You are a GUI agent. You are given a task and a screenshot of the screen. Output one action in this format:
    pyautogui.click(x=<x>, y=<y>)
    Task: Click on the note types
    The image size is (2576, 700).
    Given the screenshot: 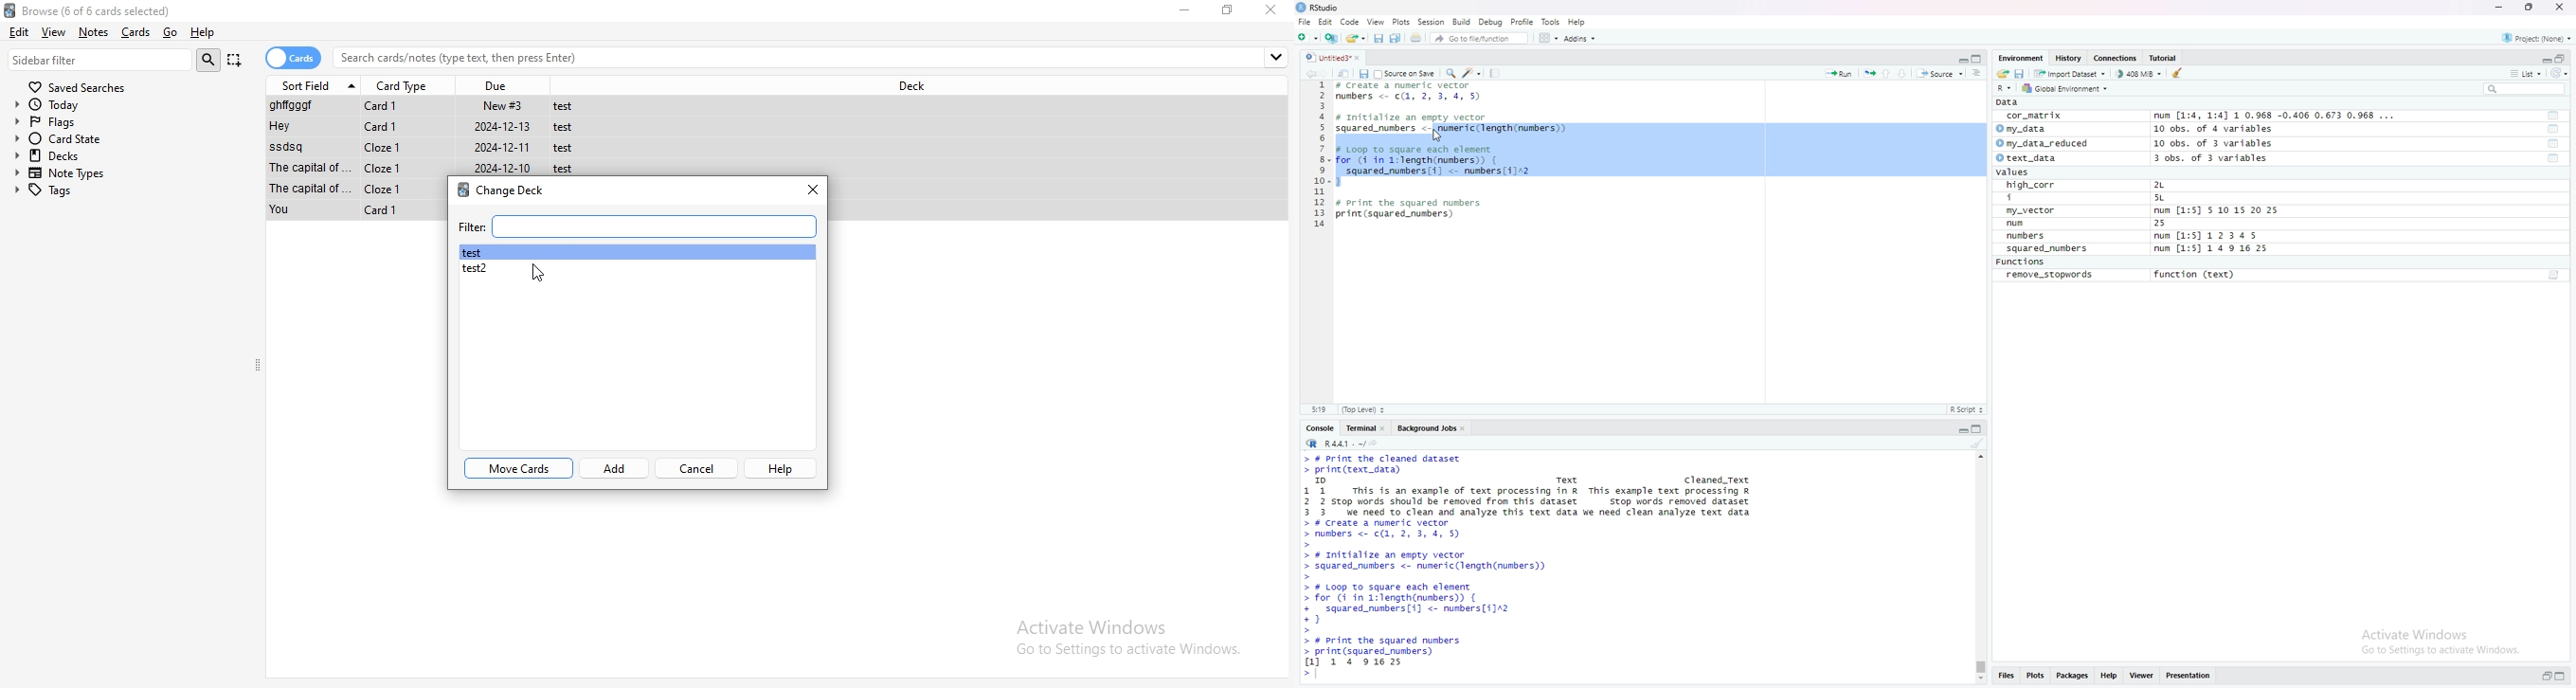 What is the action you would take?
    pyautogui.click(x=129, y=173)
    